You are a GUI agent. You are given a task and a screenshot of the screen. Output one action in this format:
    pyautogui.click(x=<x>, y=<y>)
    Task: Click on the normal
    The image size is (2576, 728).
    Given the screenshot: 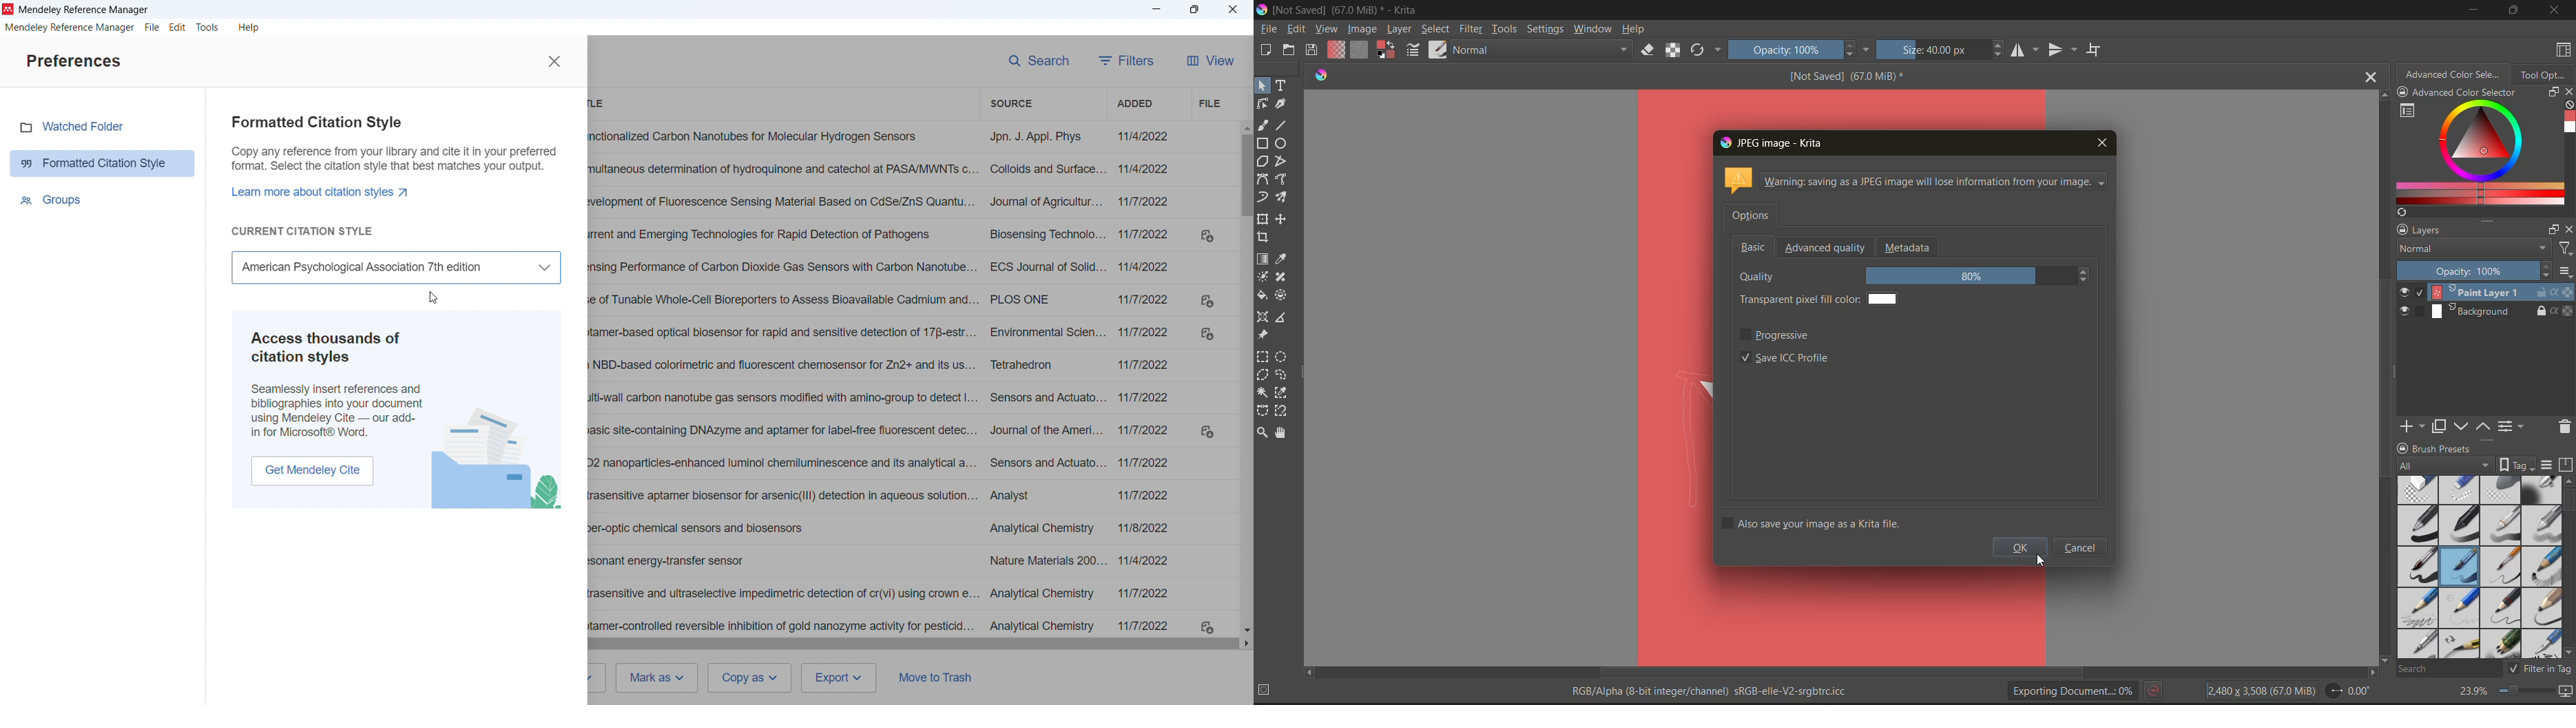 What is the action you would take?
    pyautogui.click(x=1542, y=49)
    